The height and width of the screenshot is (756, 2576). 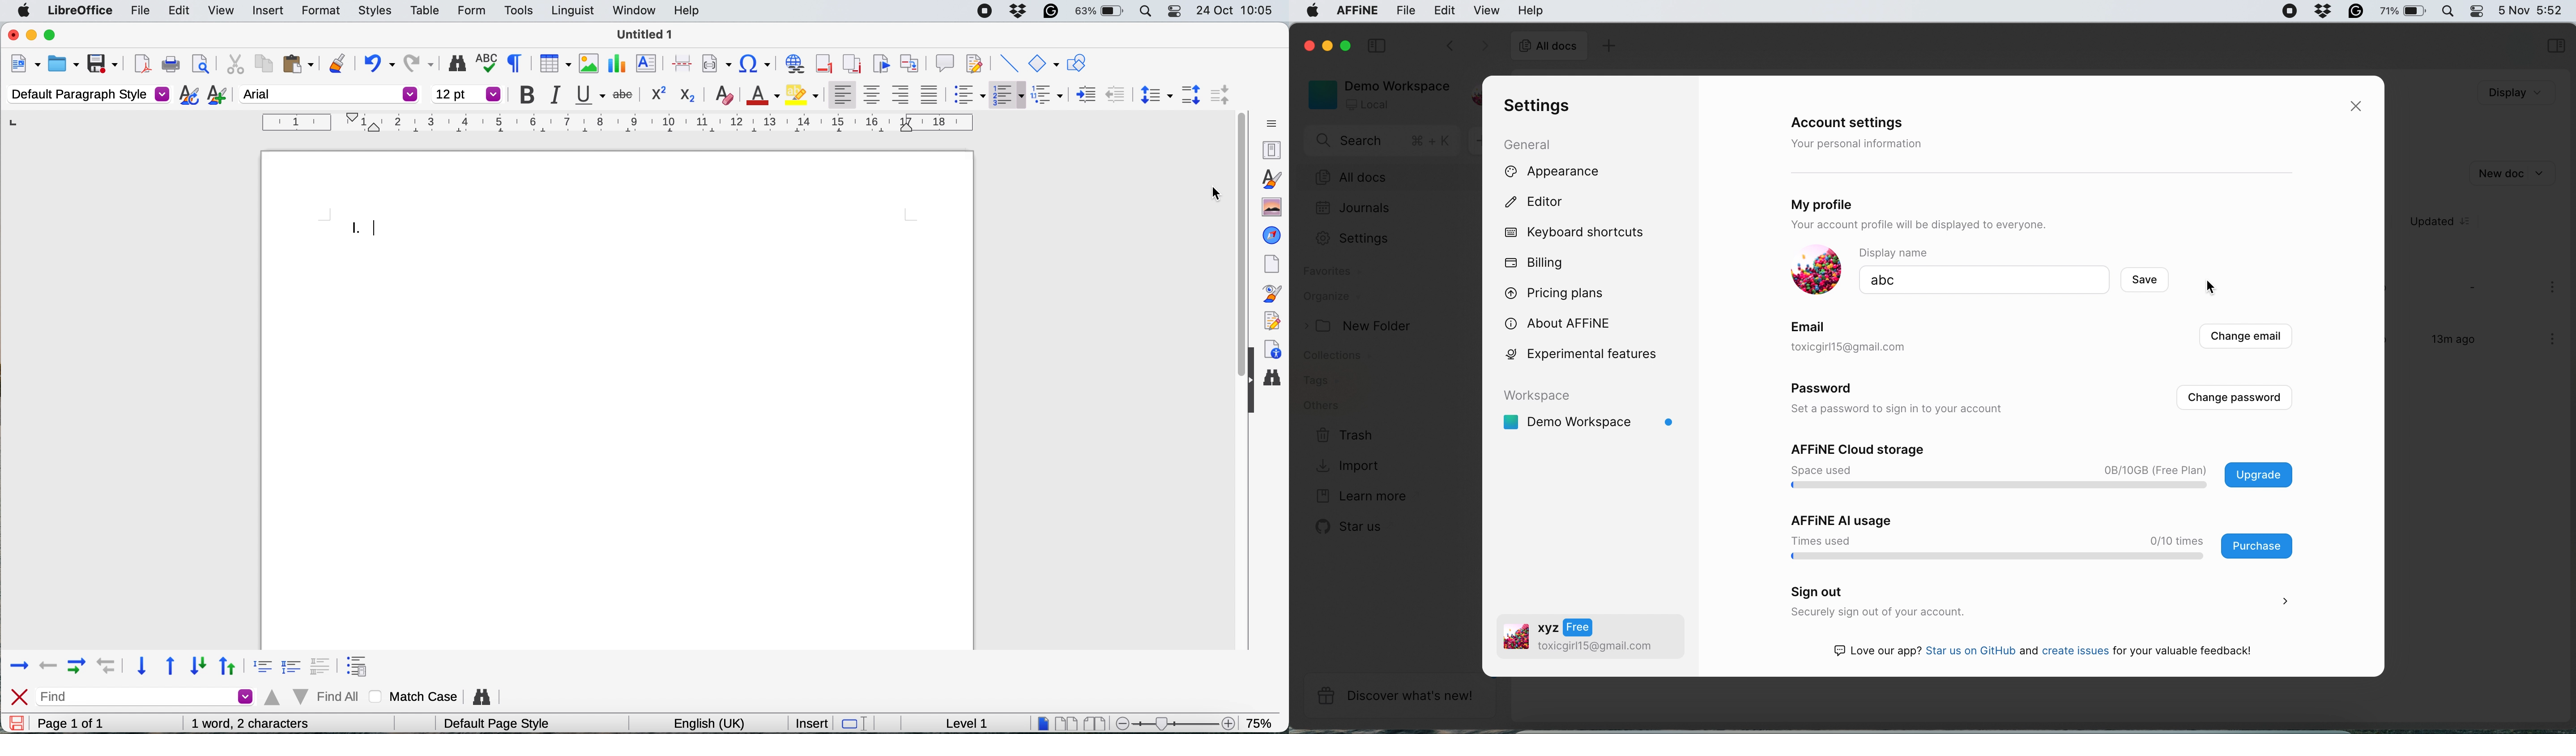 What do you see at coordinates (220, 13) in the screenshot?
I see `view` at bounding box center [220, 13].